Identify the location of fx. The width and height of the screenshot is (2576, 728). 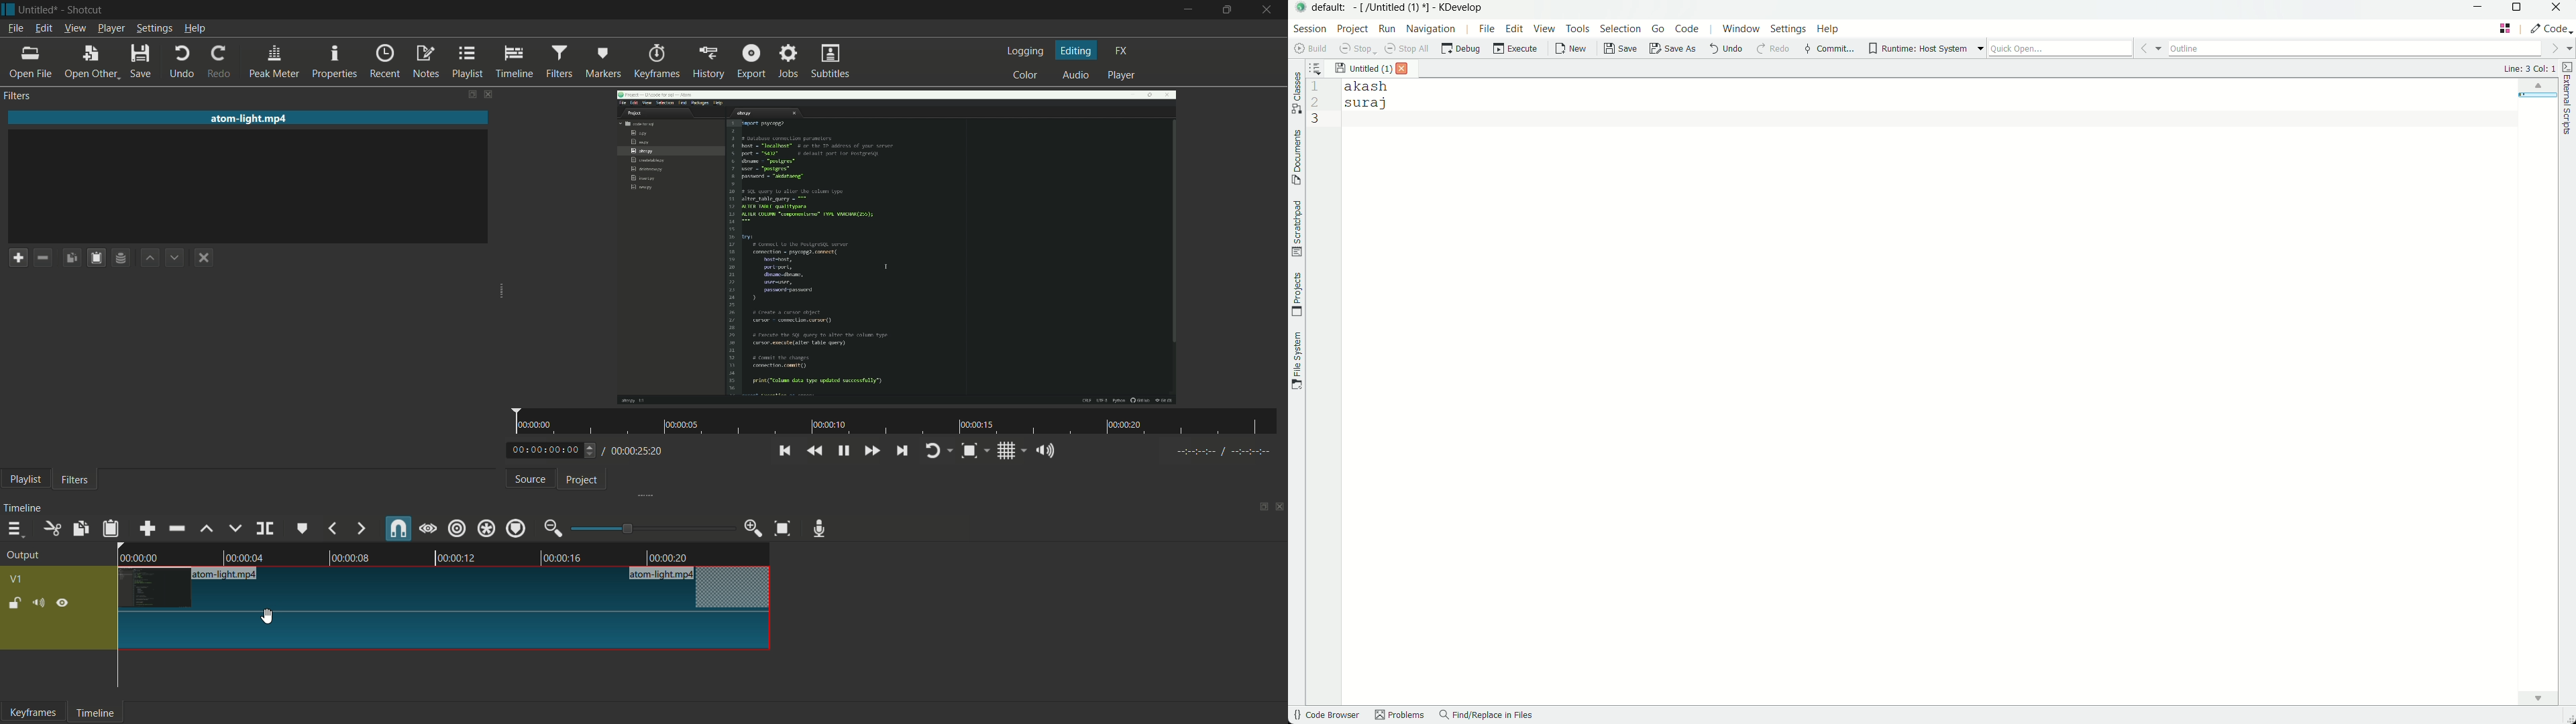
(1122, 51).